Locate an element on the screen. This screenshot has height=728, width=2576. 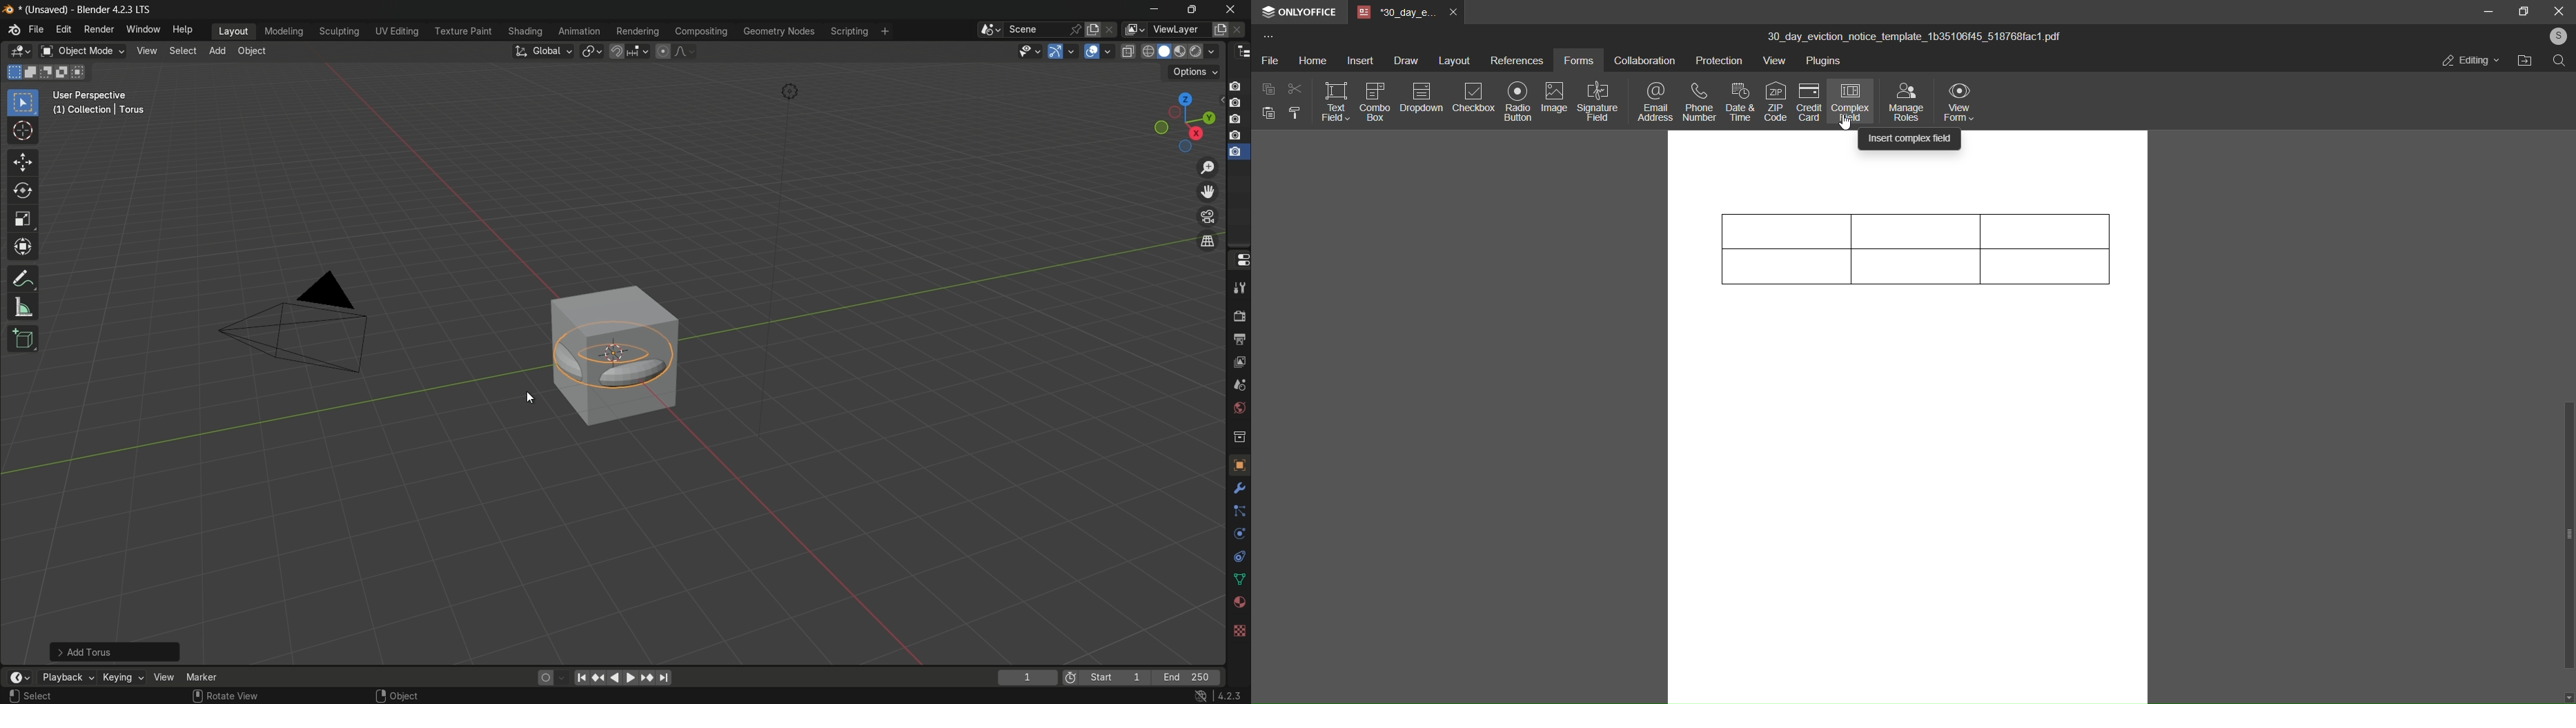
gizmos is located at coordinates (1071, 50).